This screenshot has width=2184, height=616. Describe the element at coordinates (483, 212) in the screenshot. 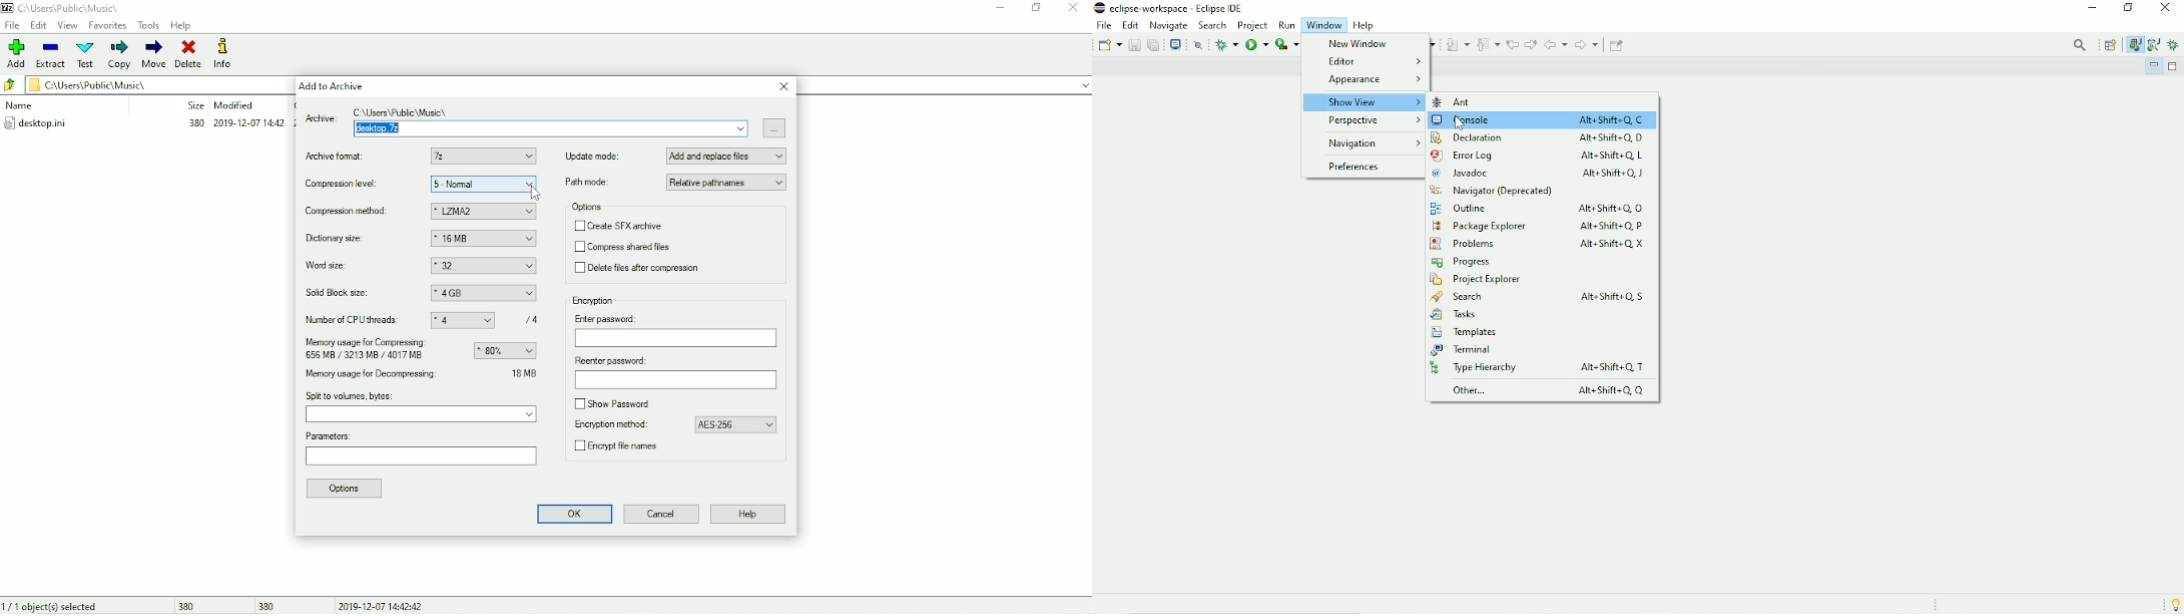

I see `LZMA2` at that location.